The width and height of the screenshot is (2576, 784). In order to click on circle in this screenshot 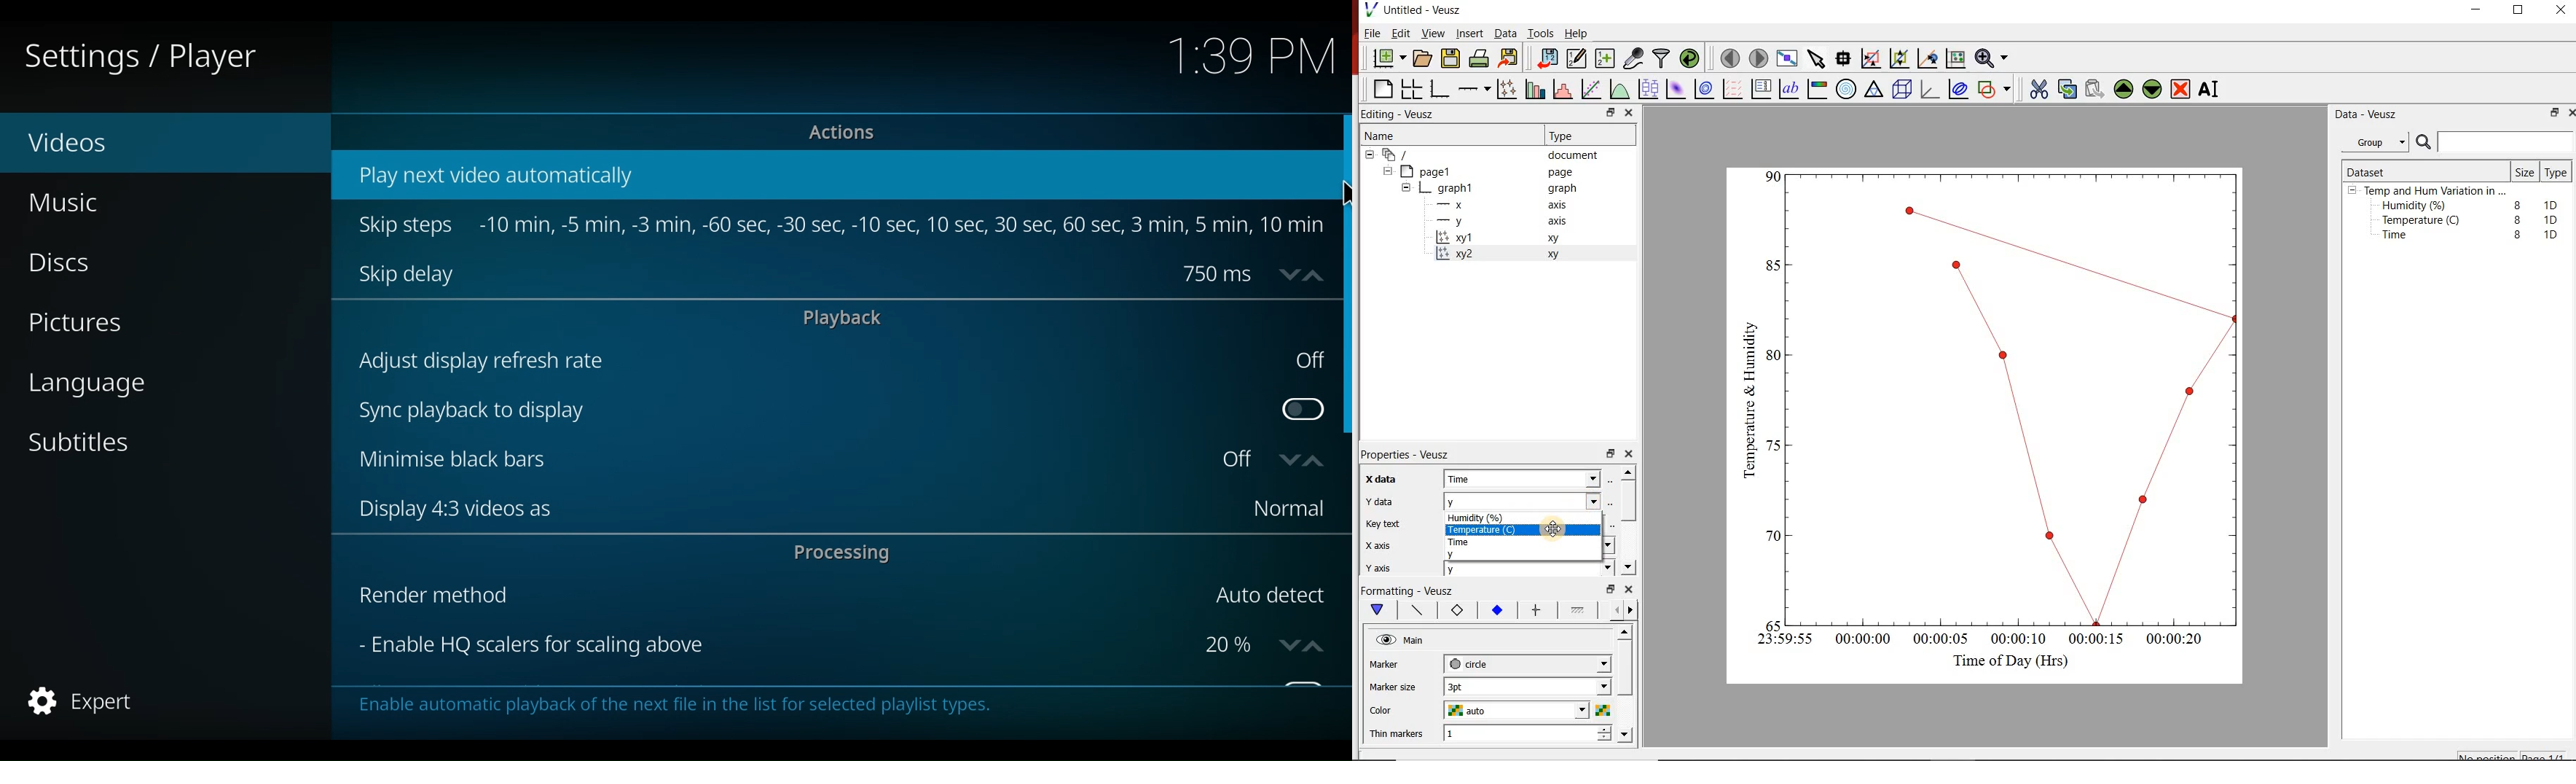, I will do `click(1471, 663)`.